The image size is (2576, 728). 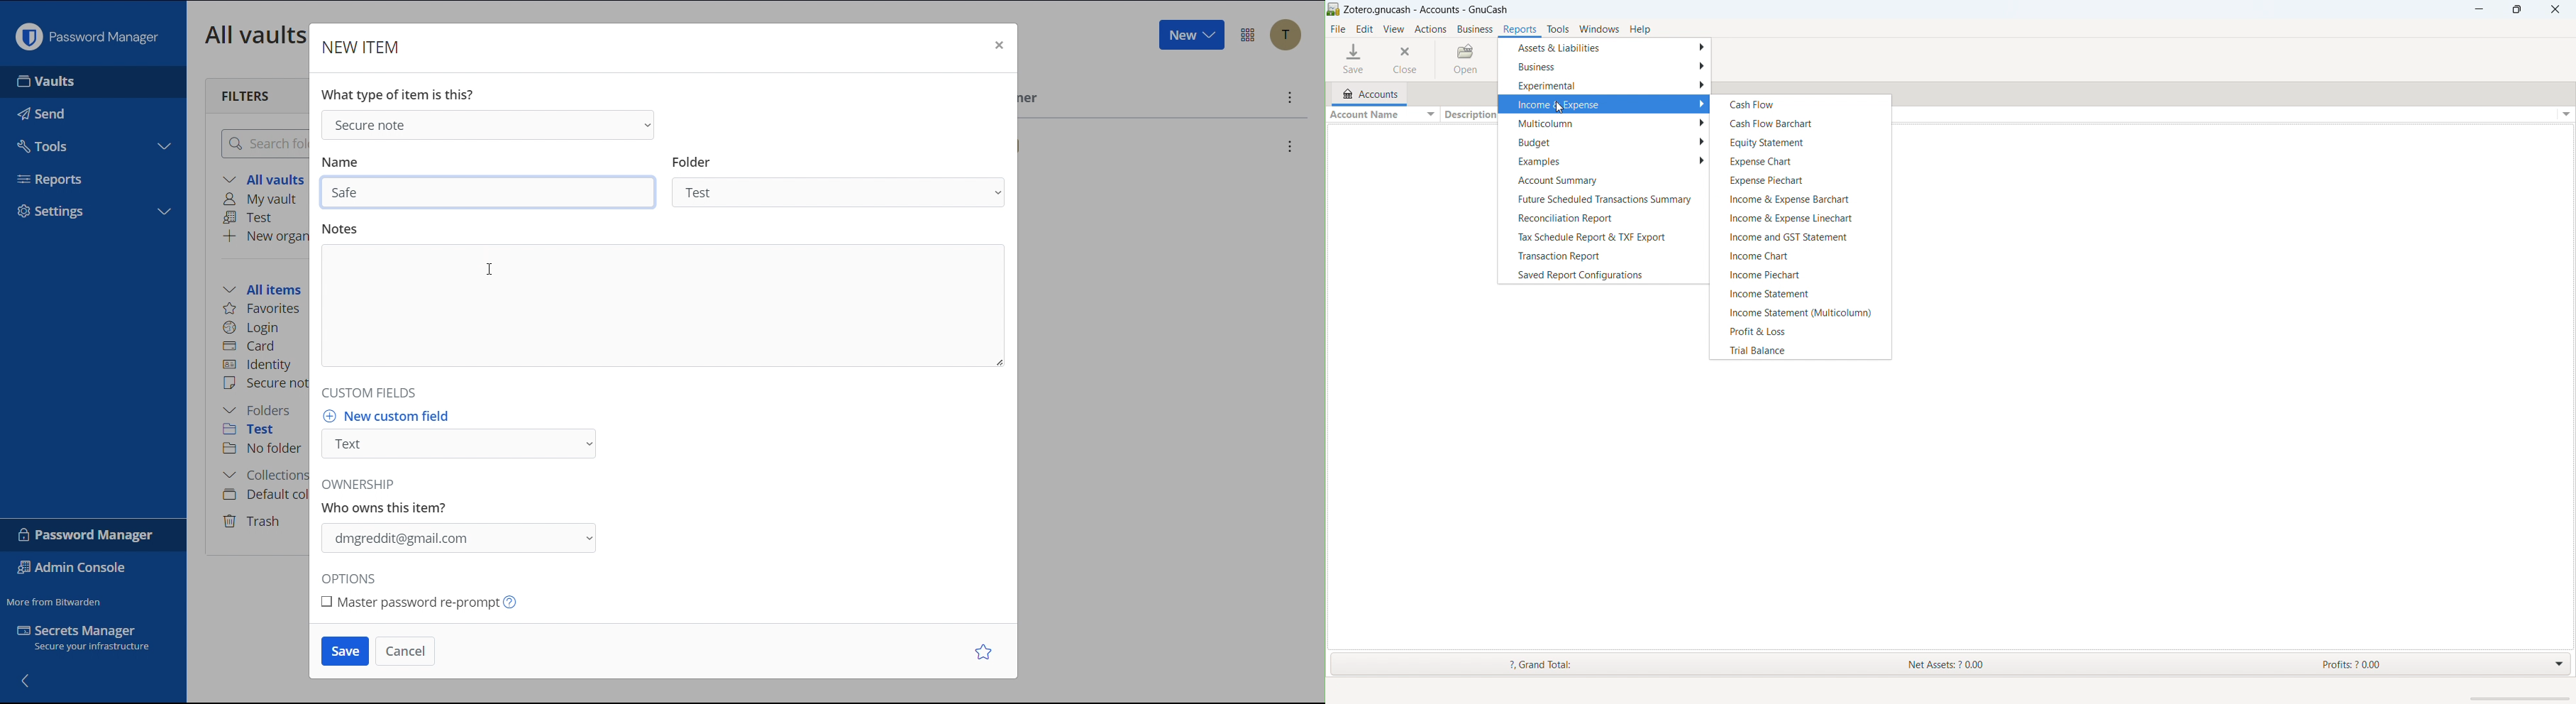 I want to click on save, so click(x=1353, y=59).